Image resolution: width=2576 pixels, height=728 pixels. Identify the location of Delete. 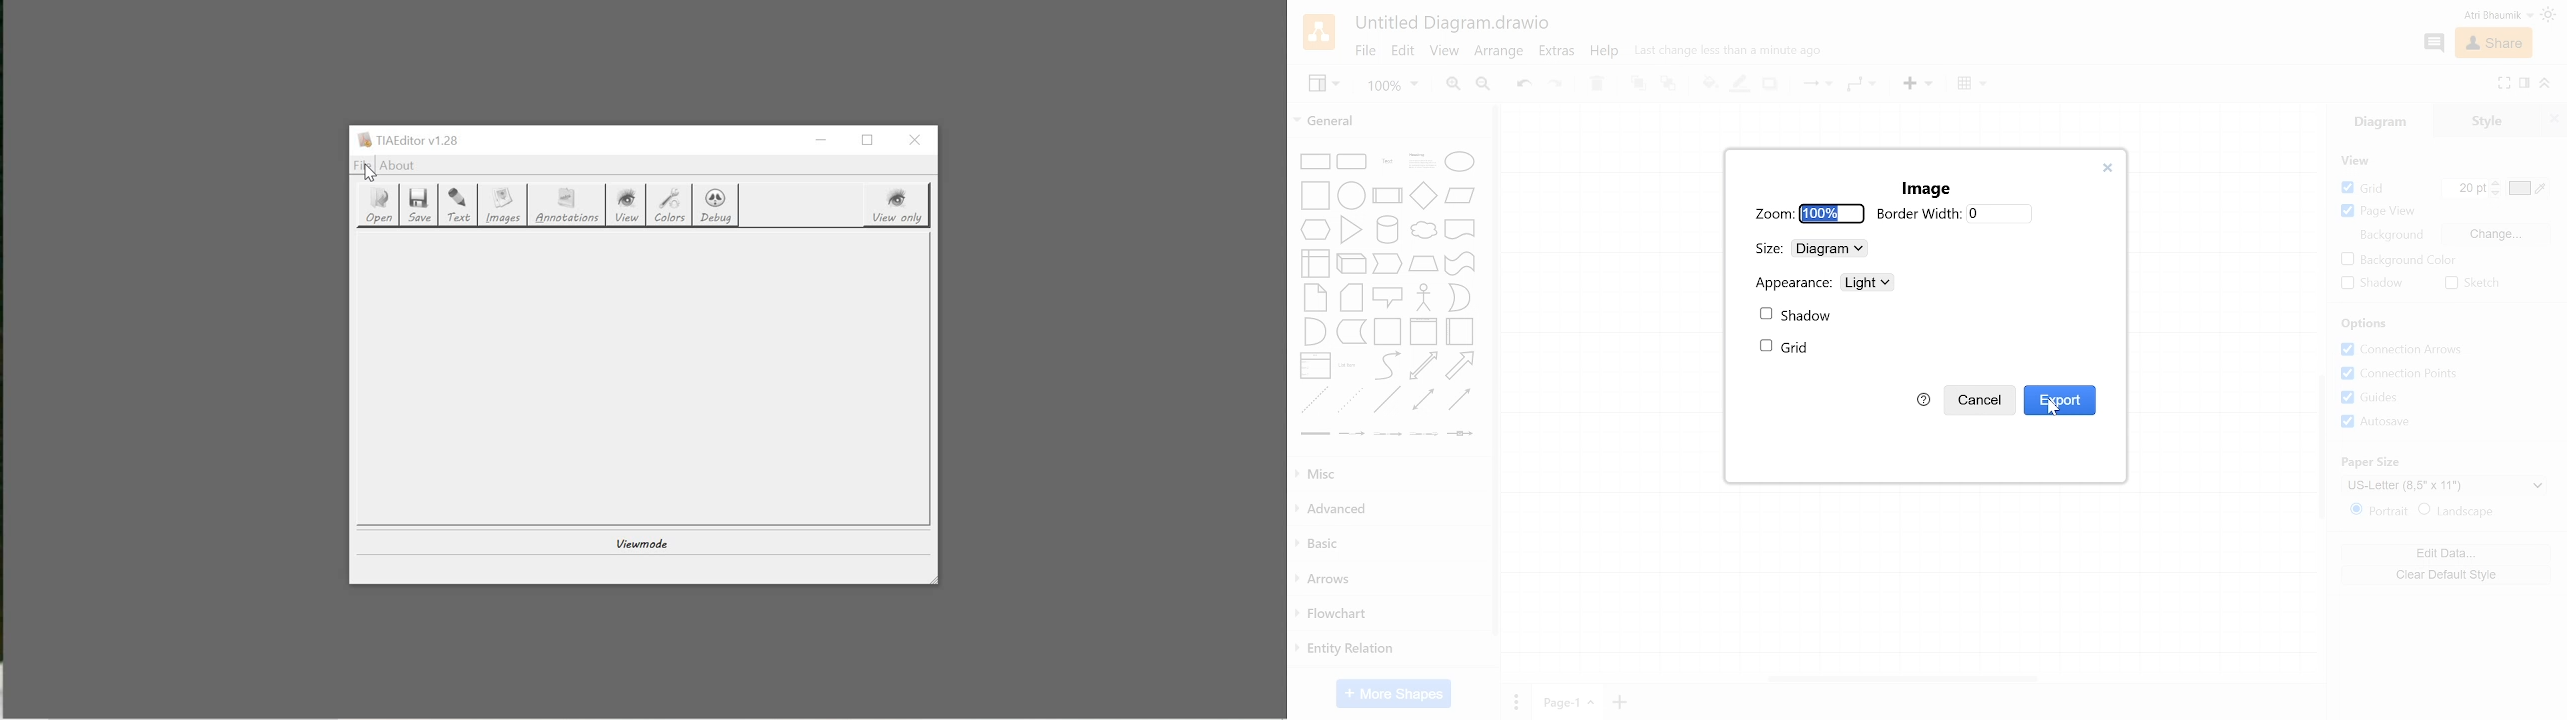
(1597, 85).